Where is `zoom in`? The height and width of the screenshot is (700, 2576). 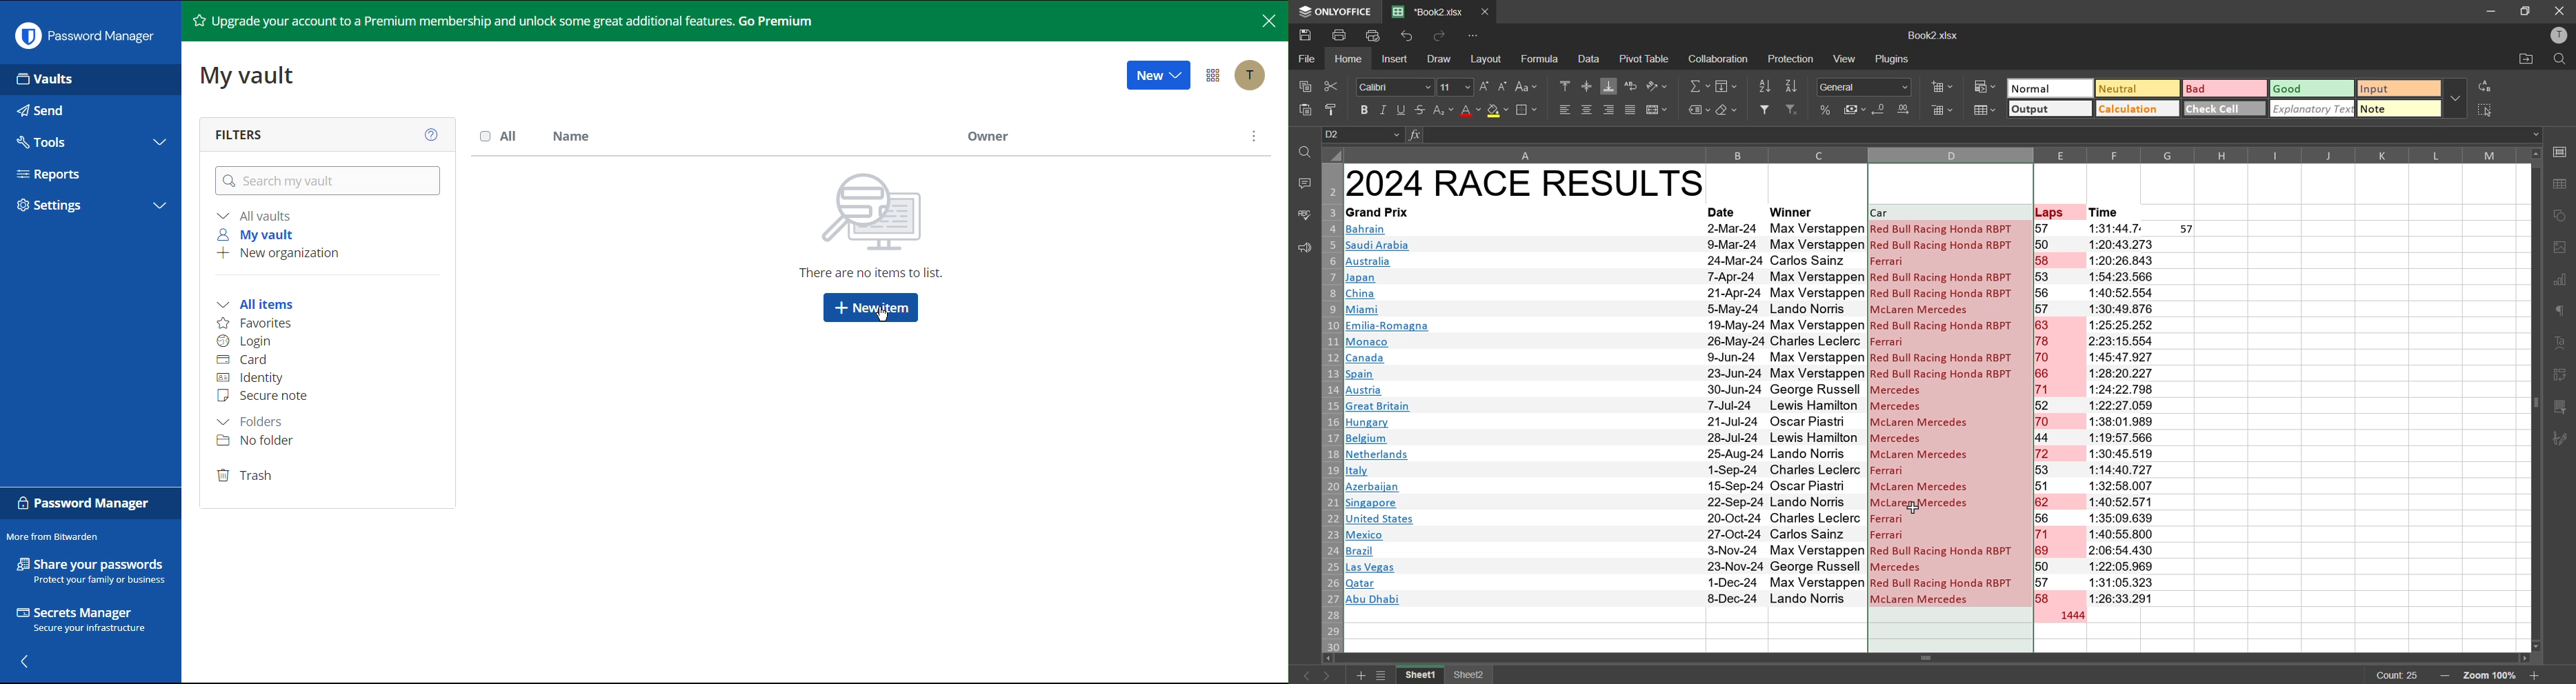 zoom in is located at coordinates (2535, 675).